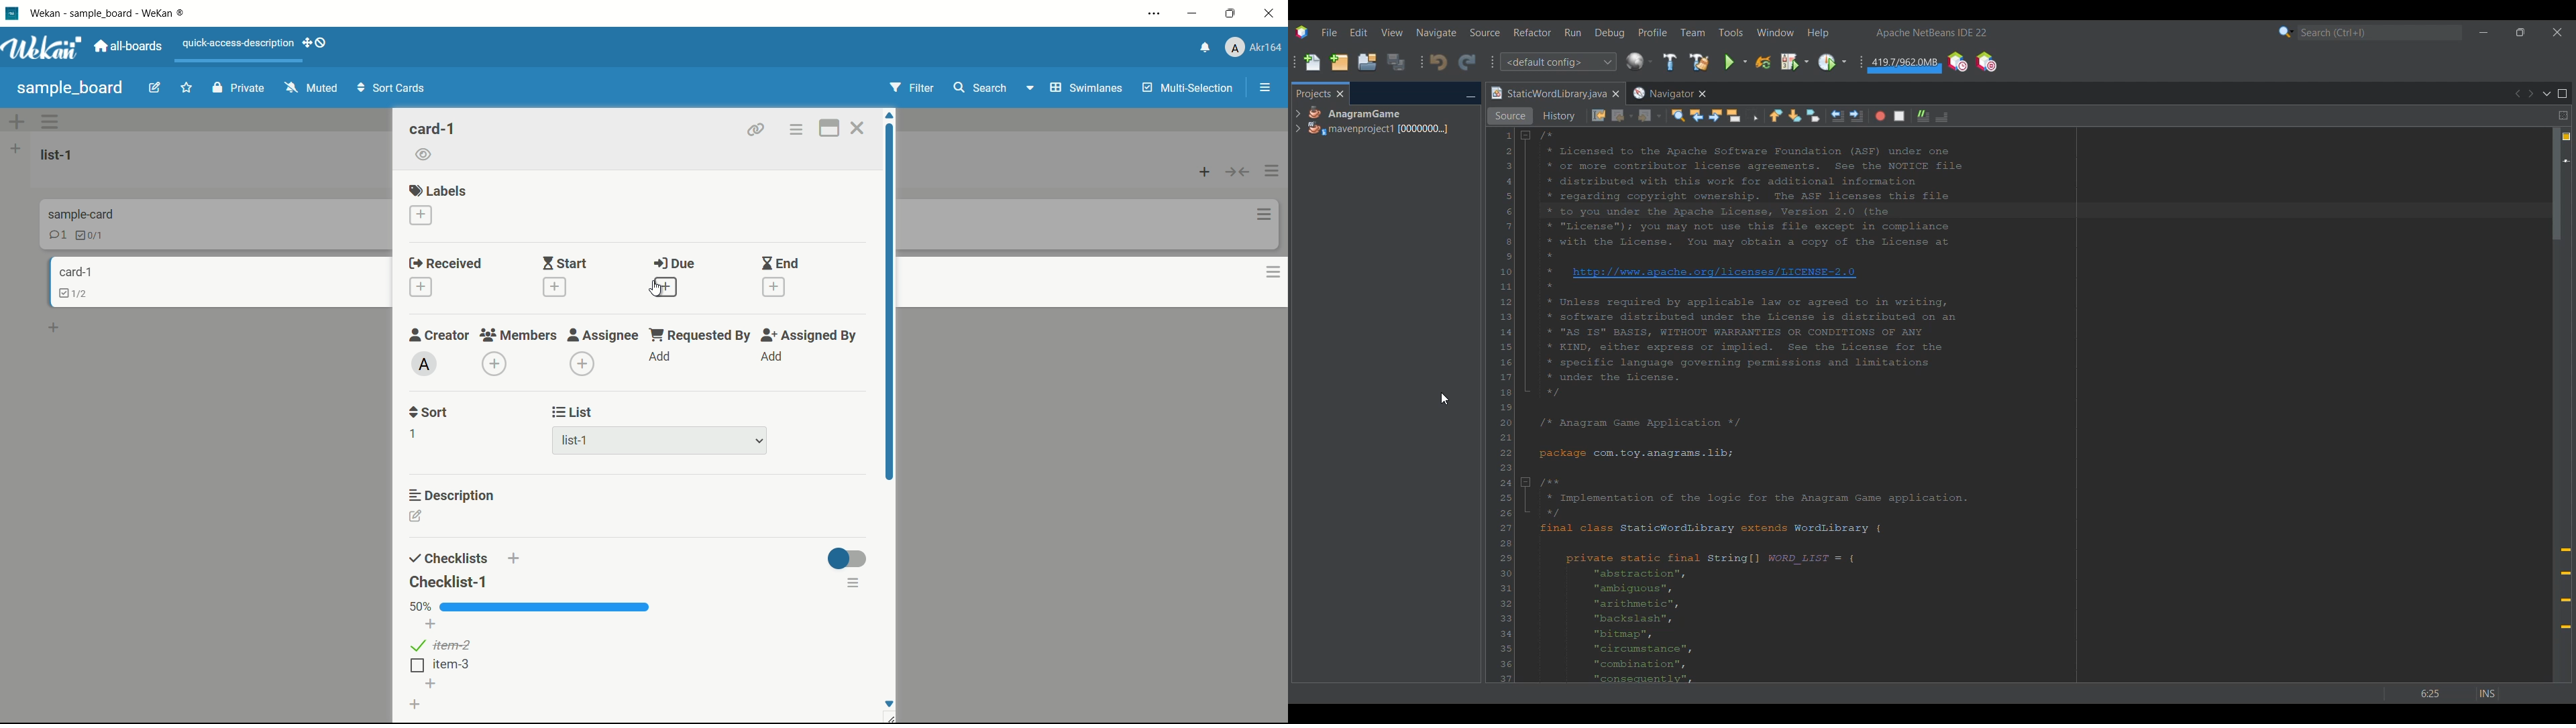 The width and height of the screenshot is (2576, 728). What do you see at coordinates (774, 288) in the screenshot?
I see `add date` at bounding box center [774, 288].